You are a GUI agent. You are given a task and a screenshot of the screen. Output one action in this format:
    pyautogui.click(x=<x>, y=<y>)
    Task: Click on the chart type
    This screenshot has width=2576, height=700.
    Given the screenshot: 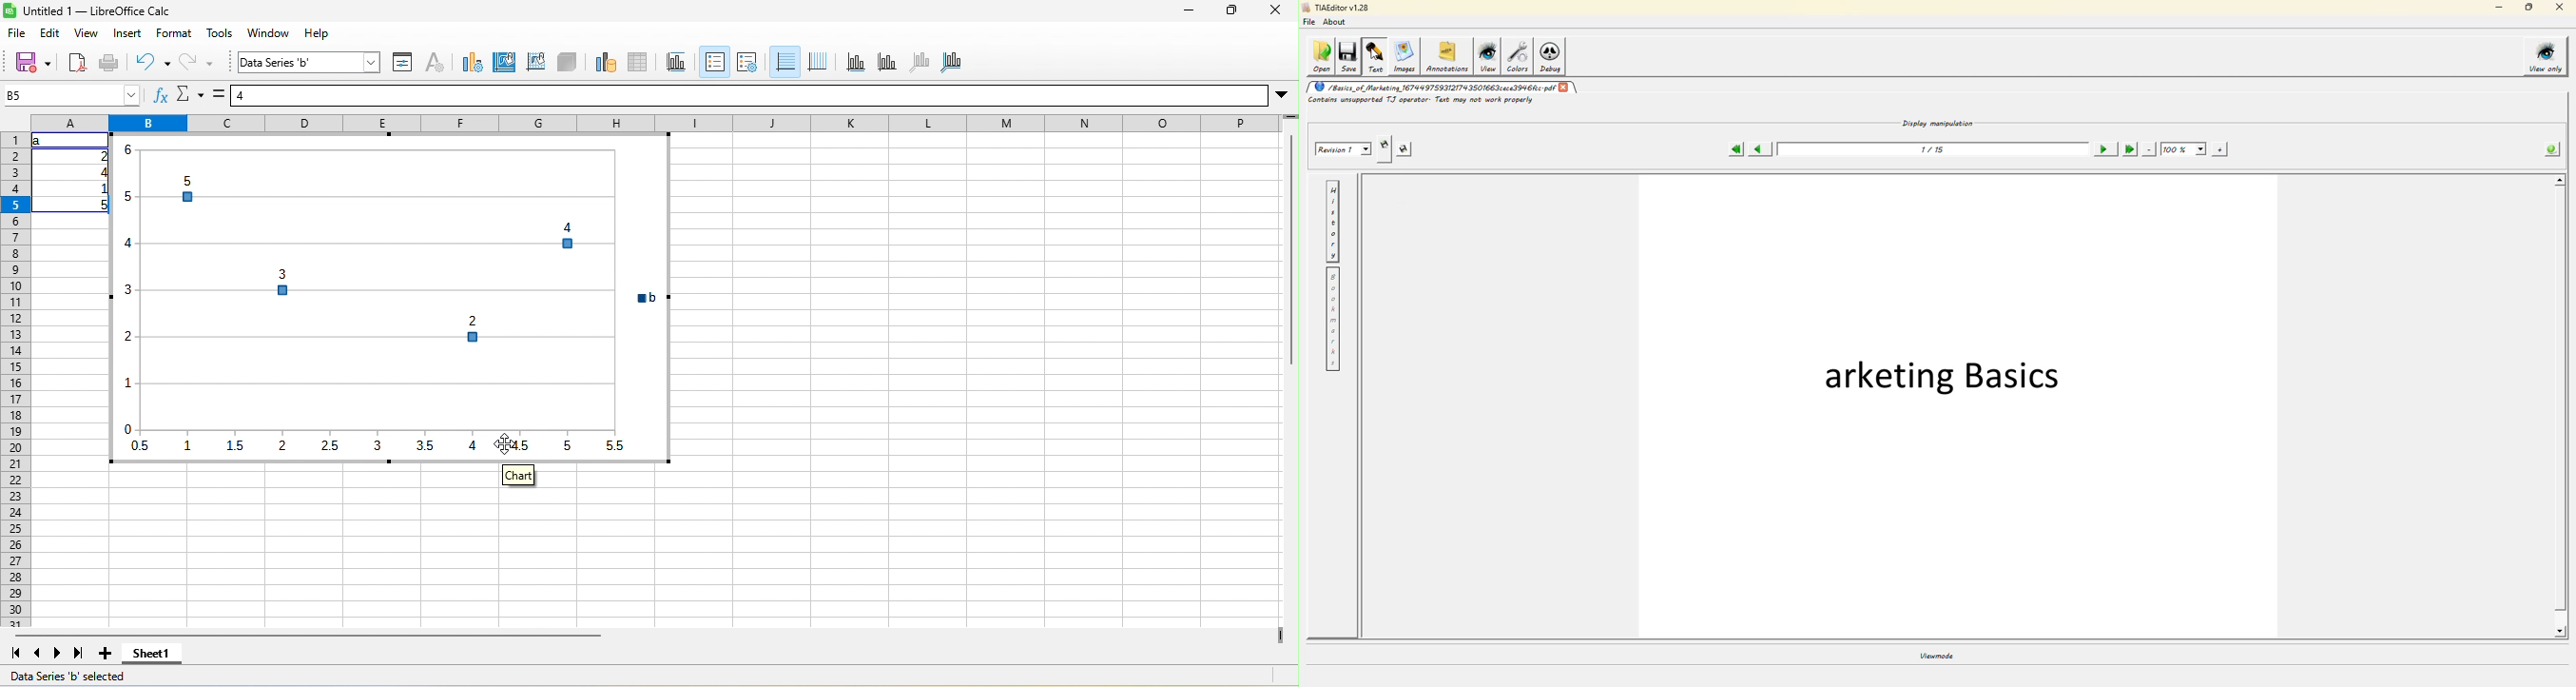 What is the action you would take?
    pyautogui.click(x=473, y=64)
    